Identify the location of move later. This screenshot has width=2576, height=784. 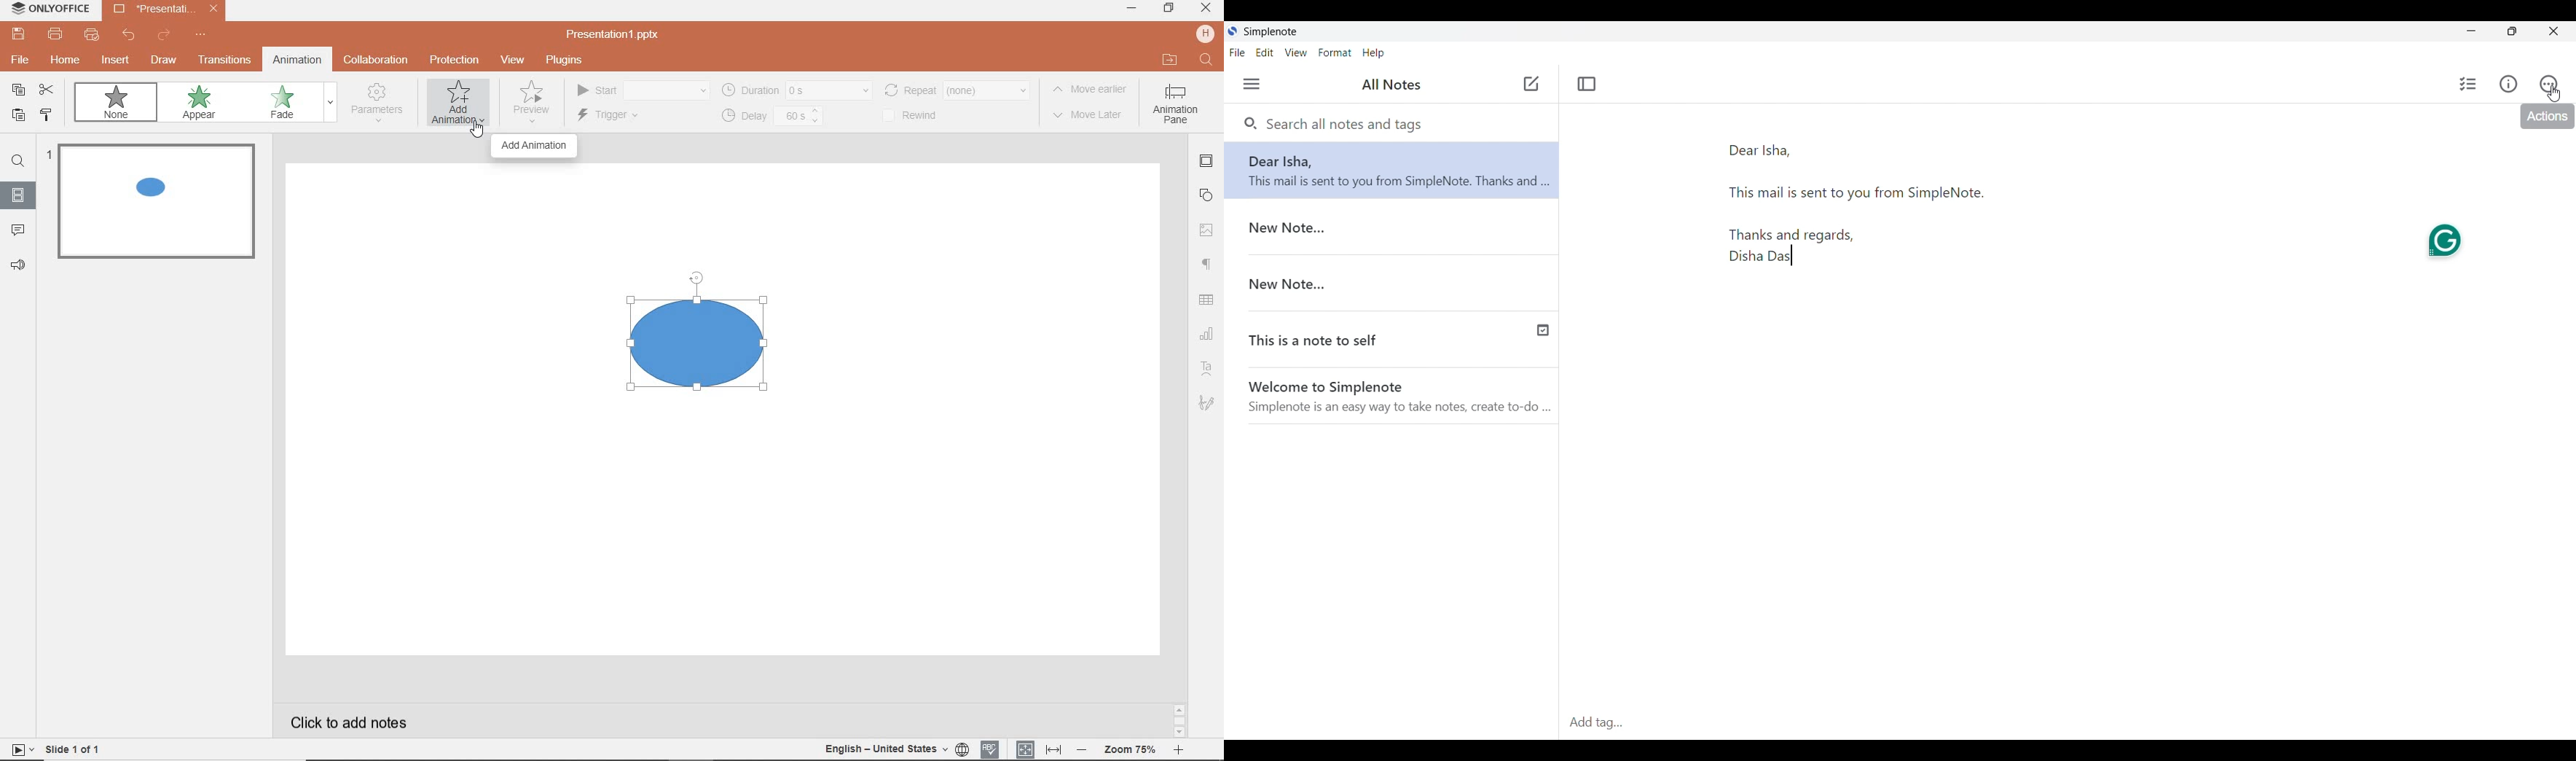
(1092, 116).